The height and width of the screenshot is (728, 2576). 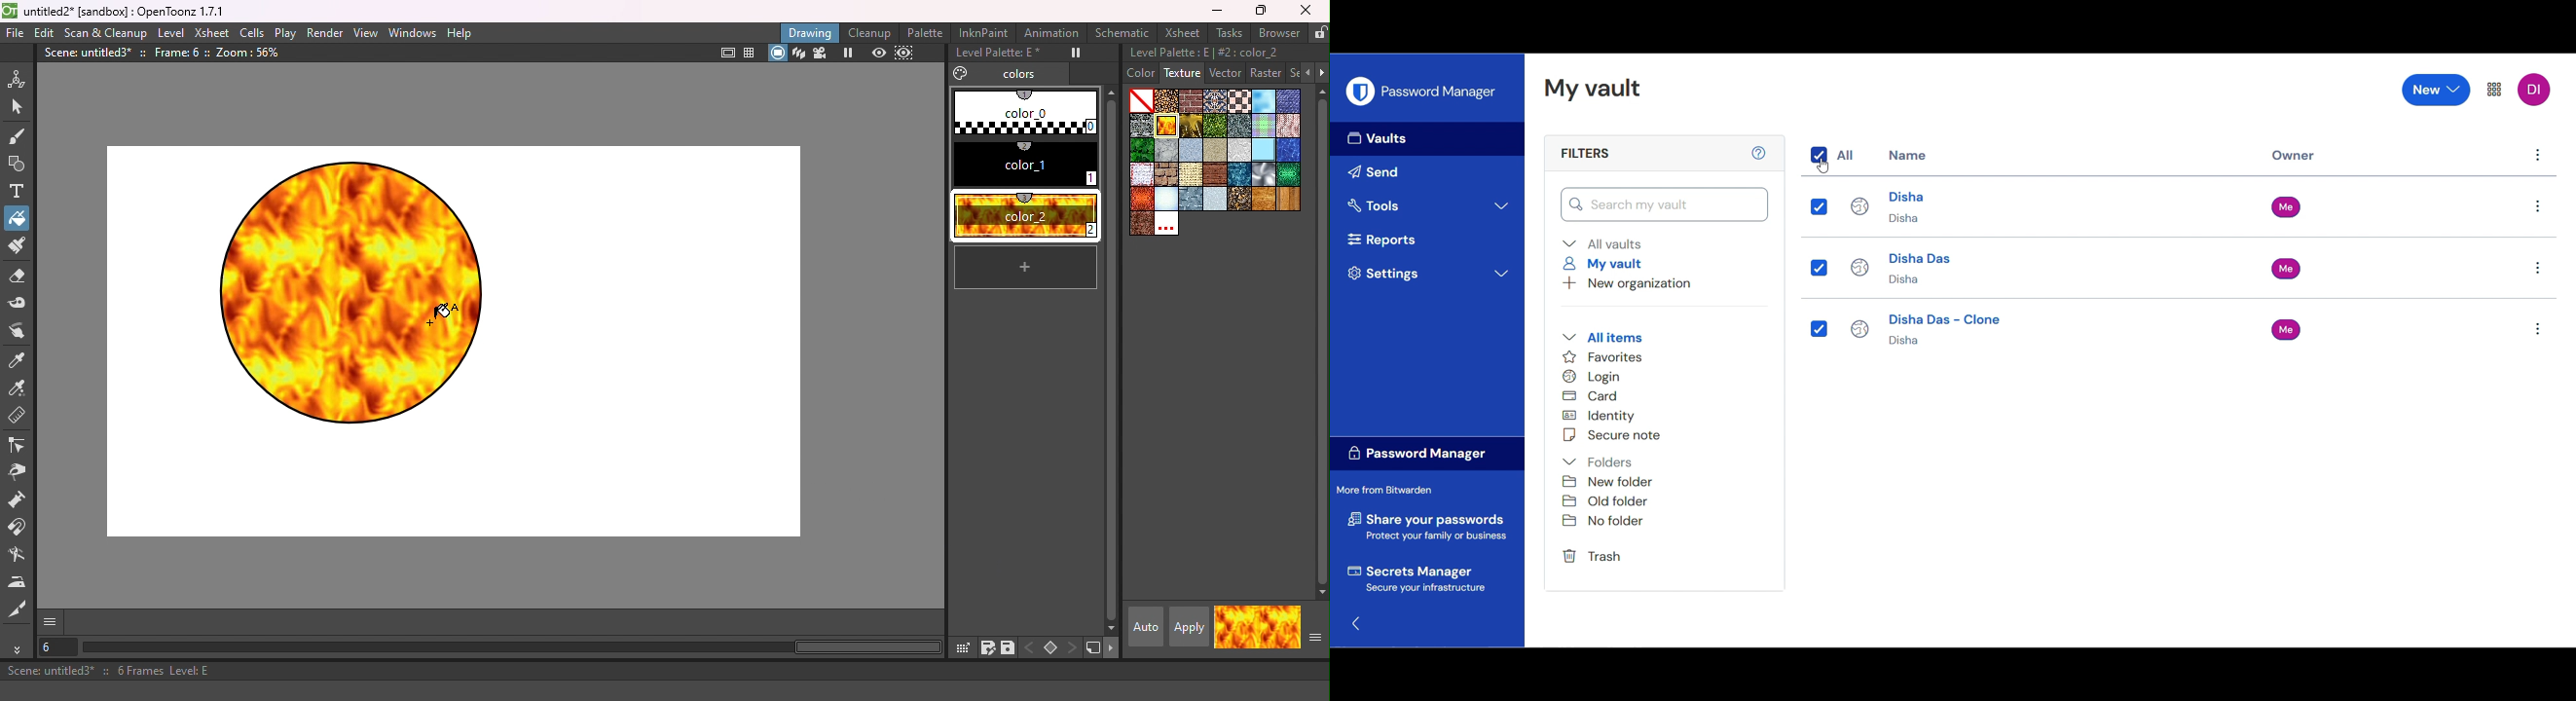 What do you see at coordinates (1429, 206) in the screenshot?
I see `Expand tools` at bounding box center [1429, 206].